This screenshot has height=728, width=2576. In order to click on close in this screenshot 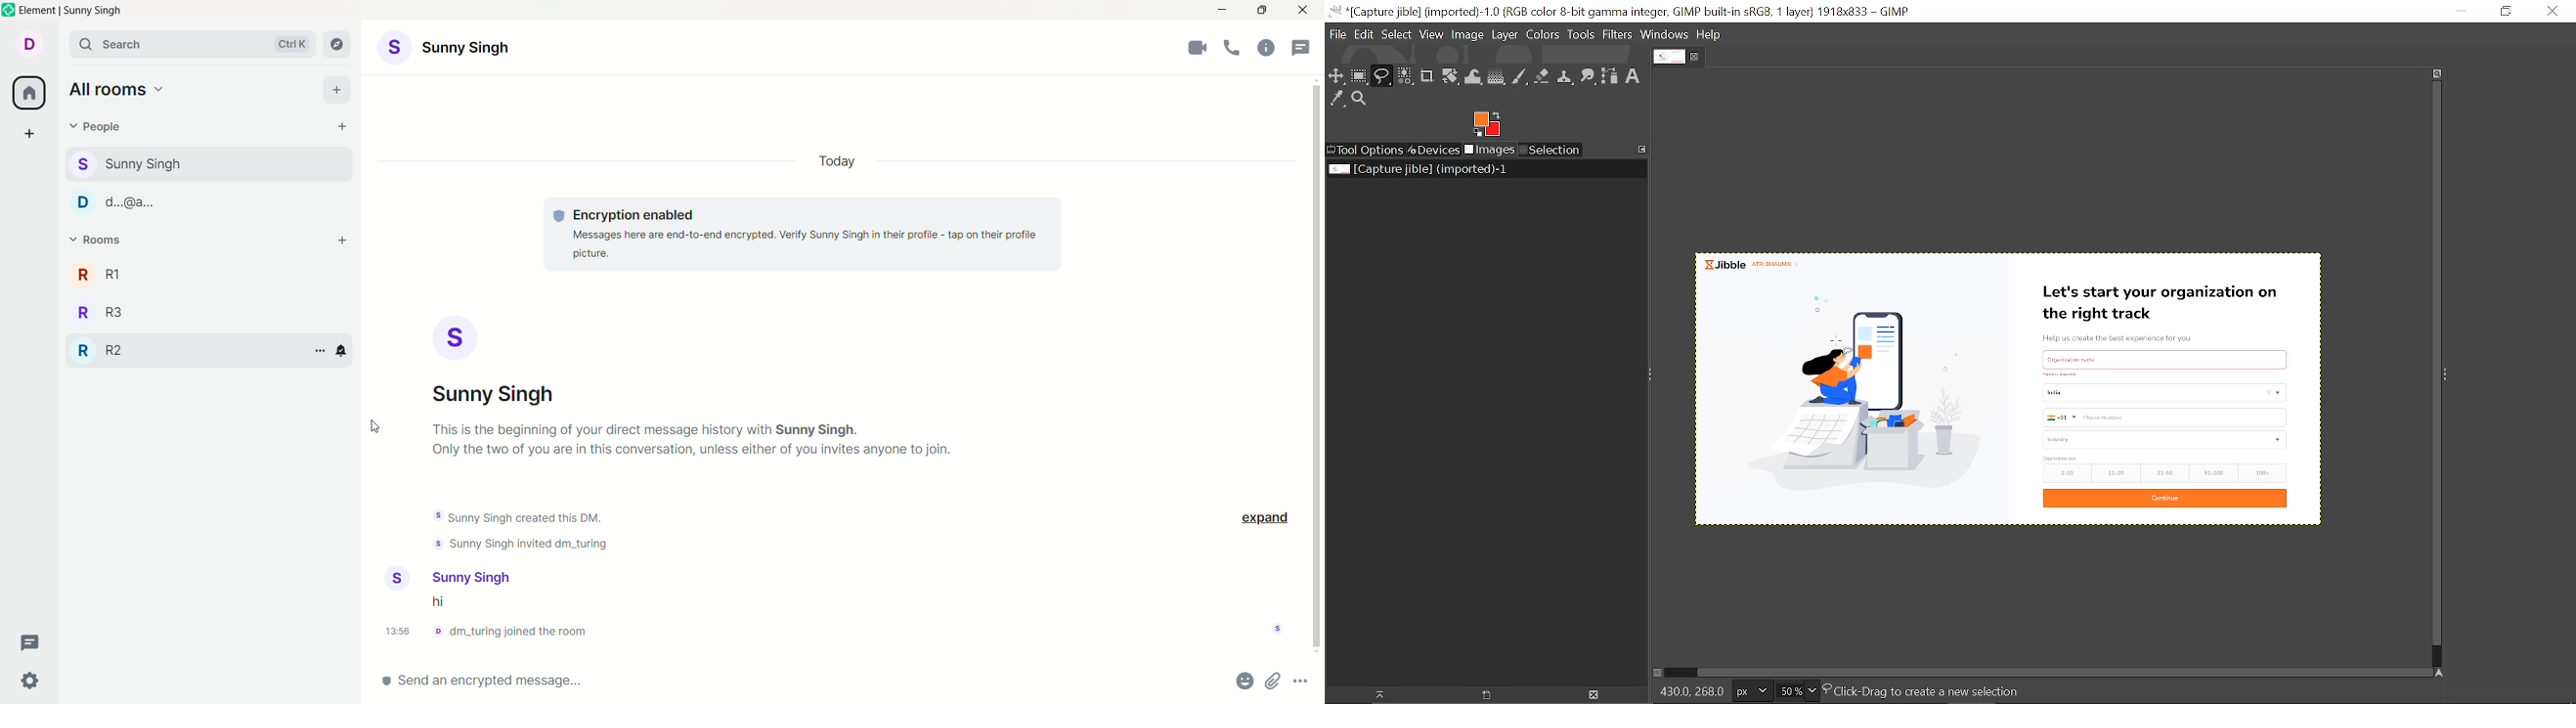, I will do `click(1306, 12)`.